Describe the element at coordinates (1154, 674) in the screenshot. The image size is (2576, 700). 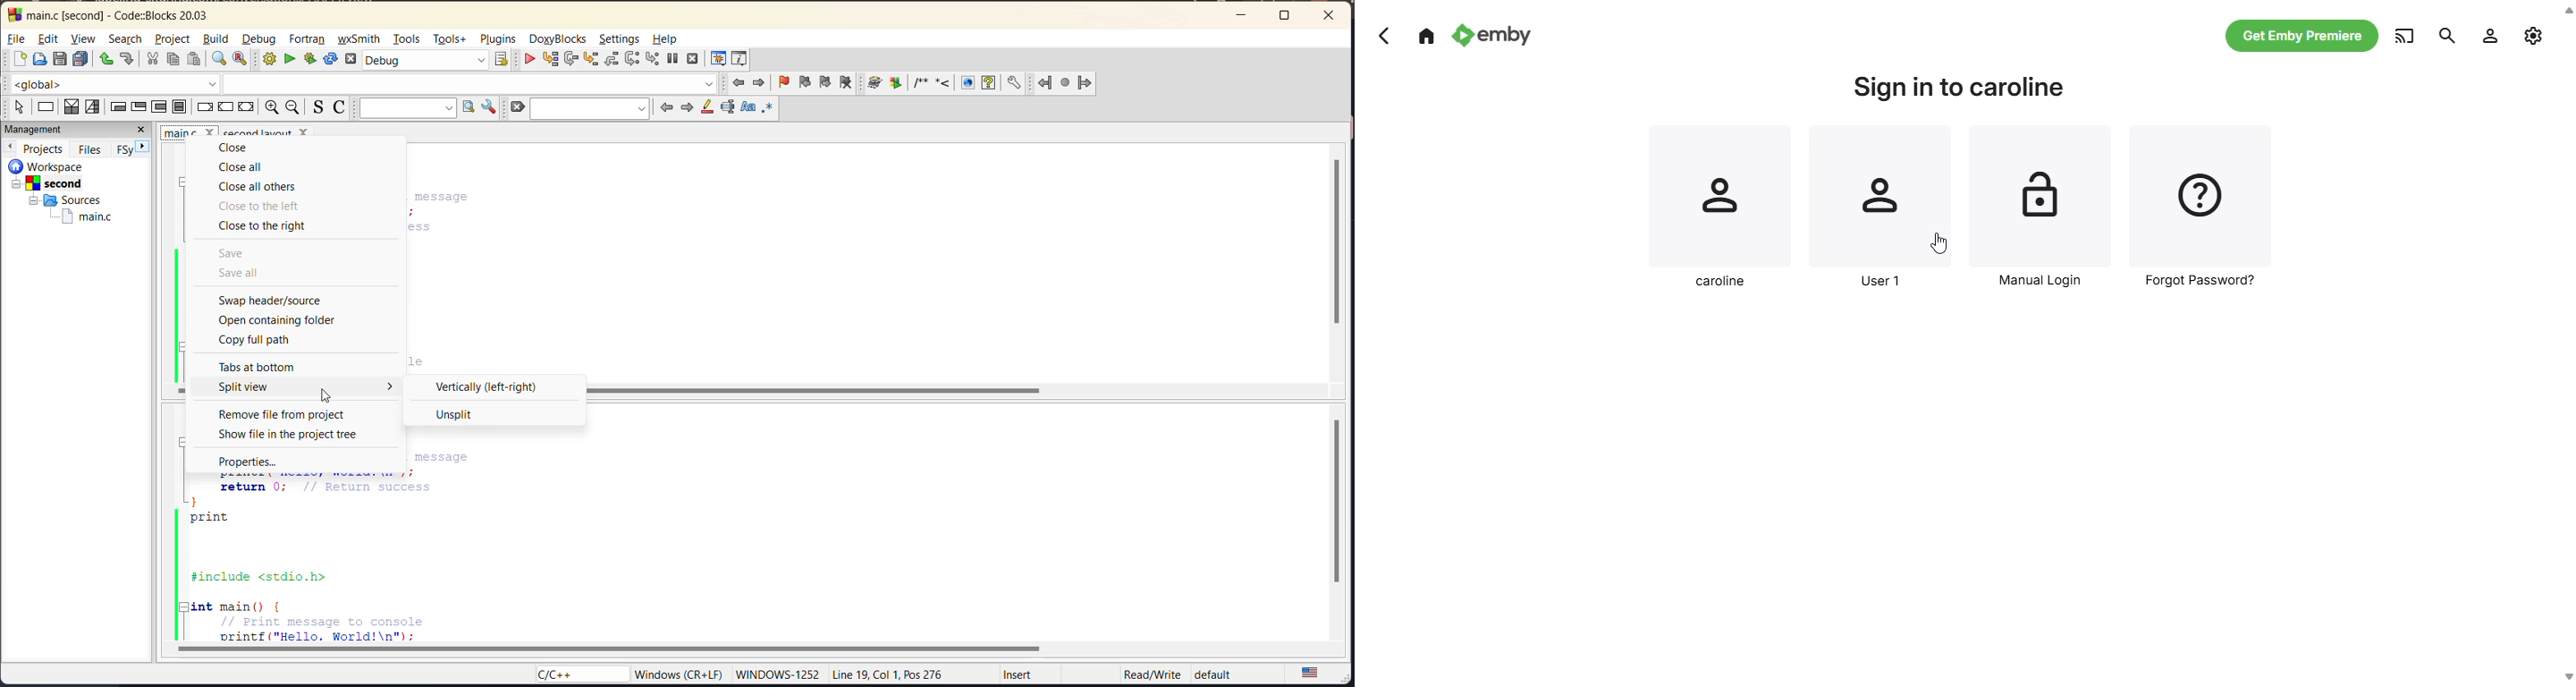
I see `‘Read/Write` at that location.